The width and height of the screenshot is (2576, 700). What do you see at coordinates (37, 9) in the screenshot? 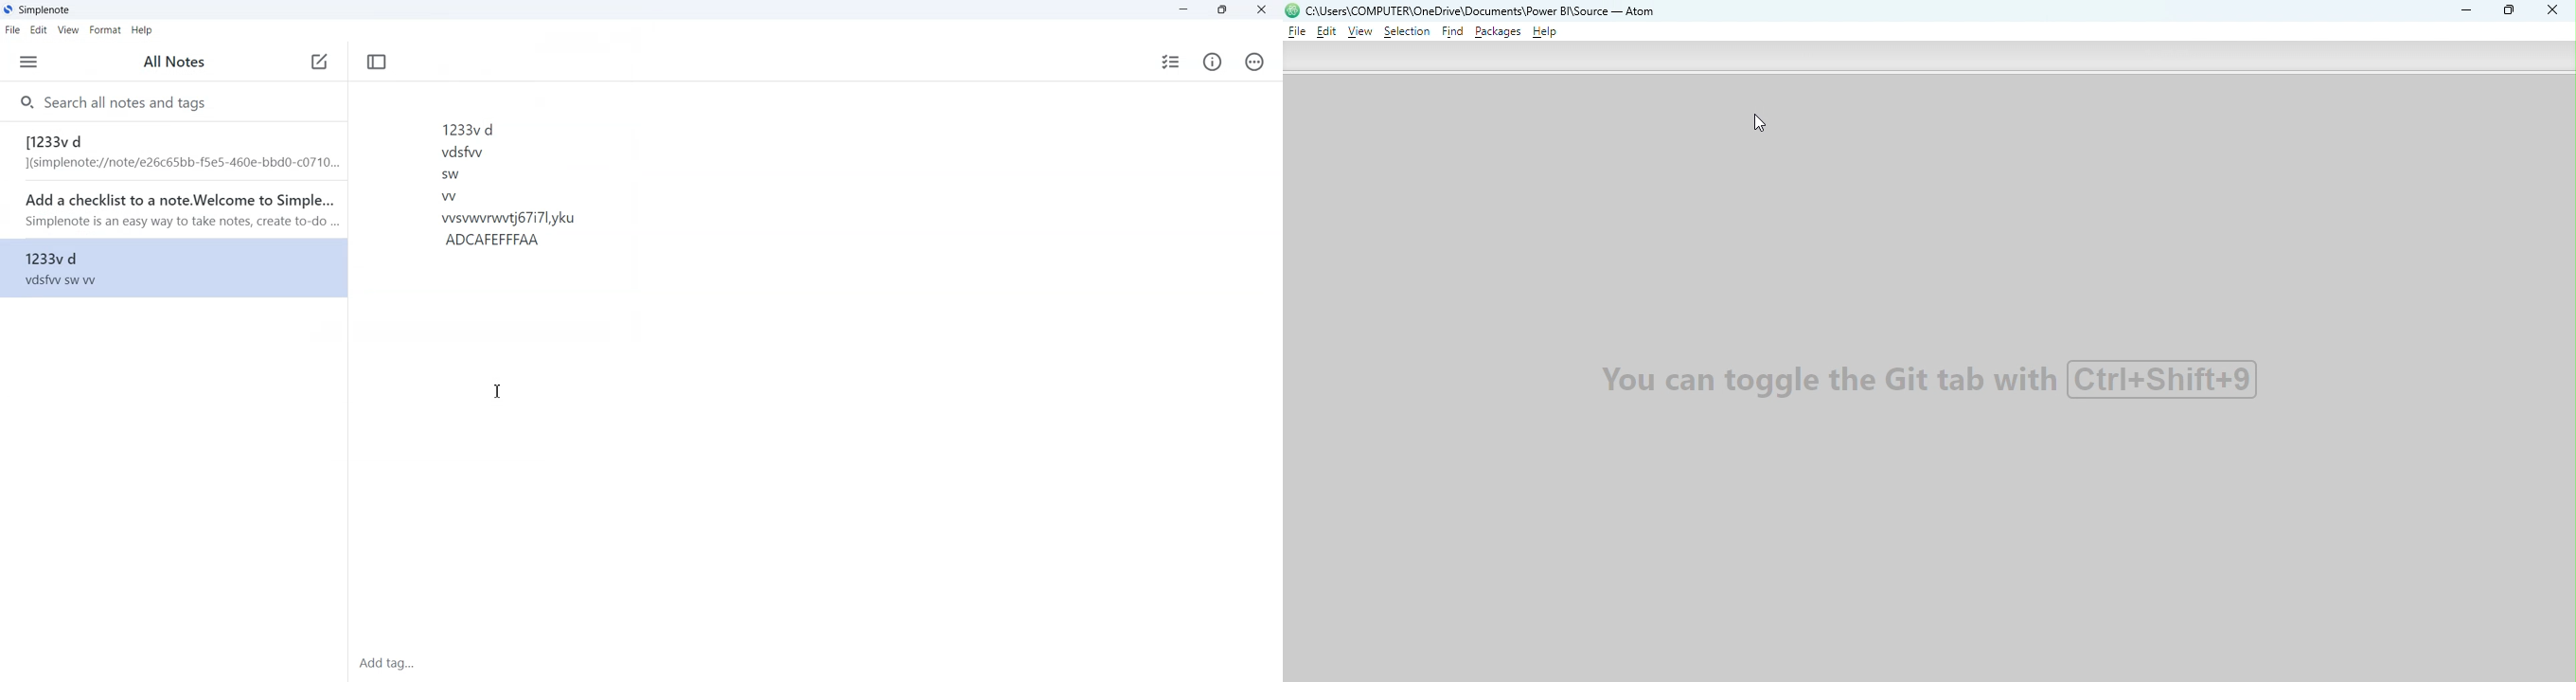
I see `Simplenote` at bounding box center [37, 9].